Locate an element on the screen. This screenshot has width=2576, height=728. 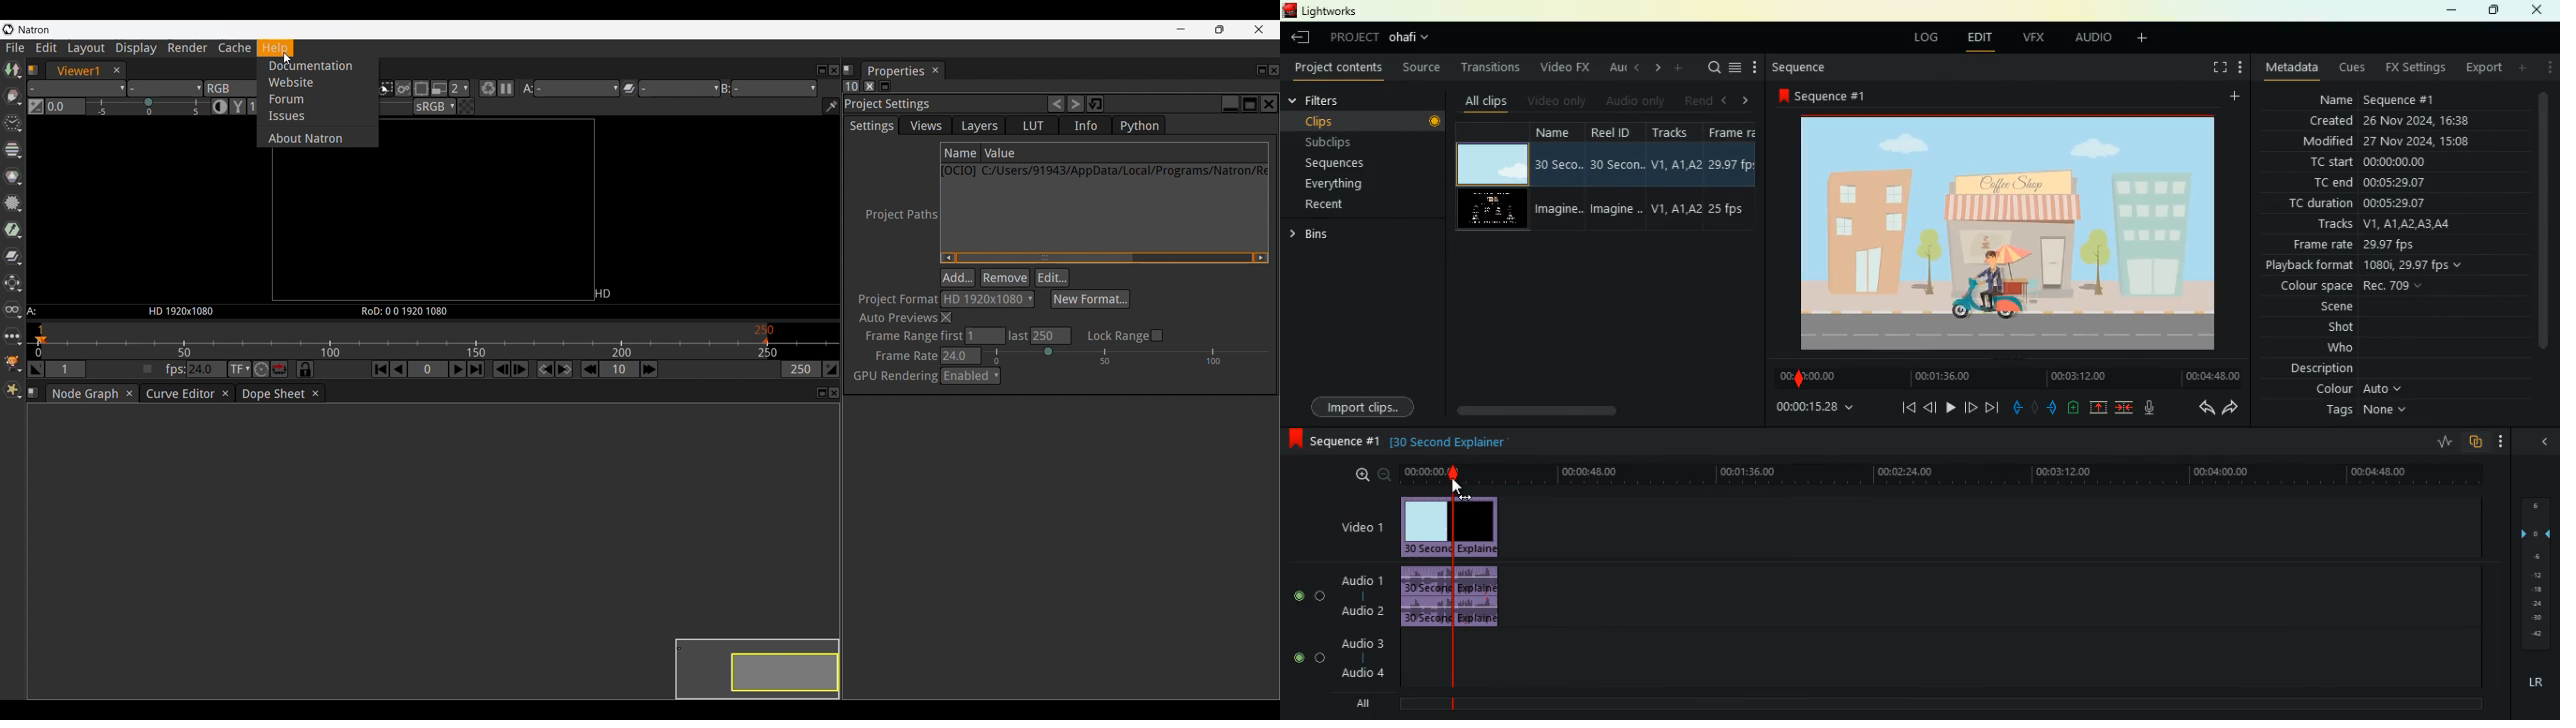
Restore default values for this operator is located at coordinates (1095, 104).